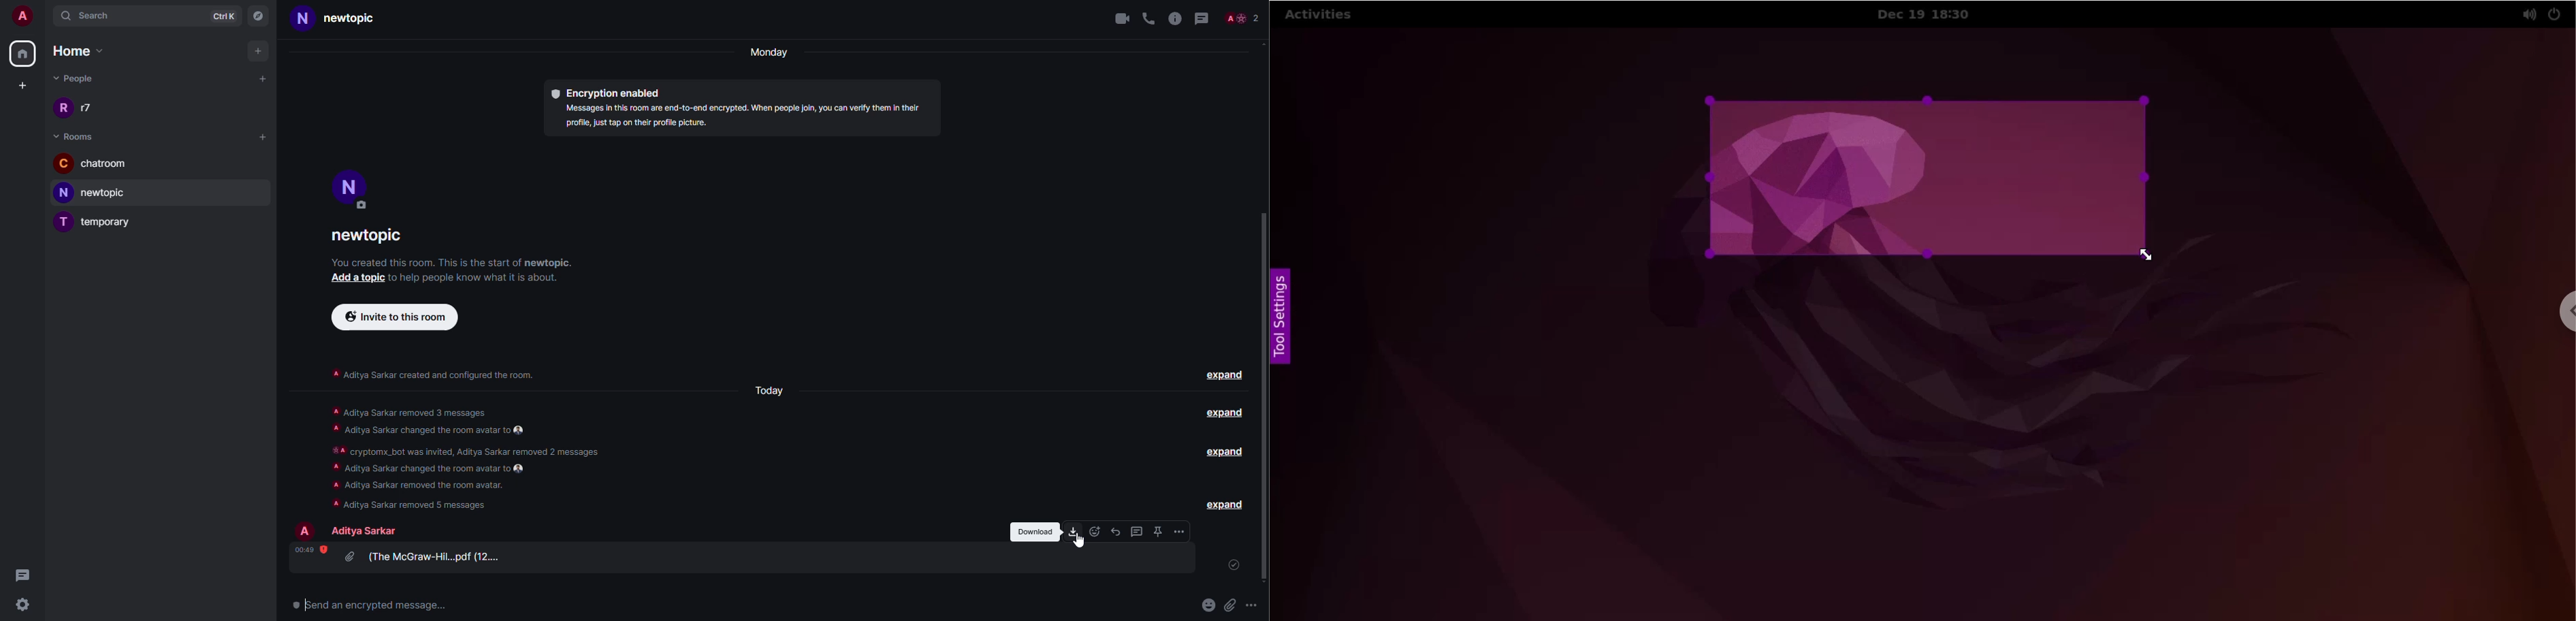 The height and width of the screenshot is (644, 2576). What do you see at coordinates (1074, 531) in the screenshot?
I see `click to download from link` at bounding box center [1074, 531].